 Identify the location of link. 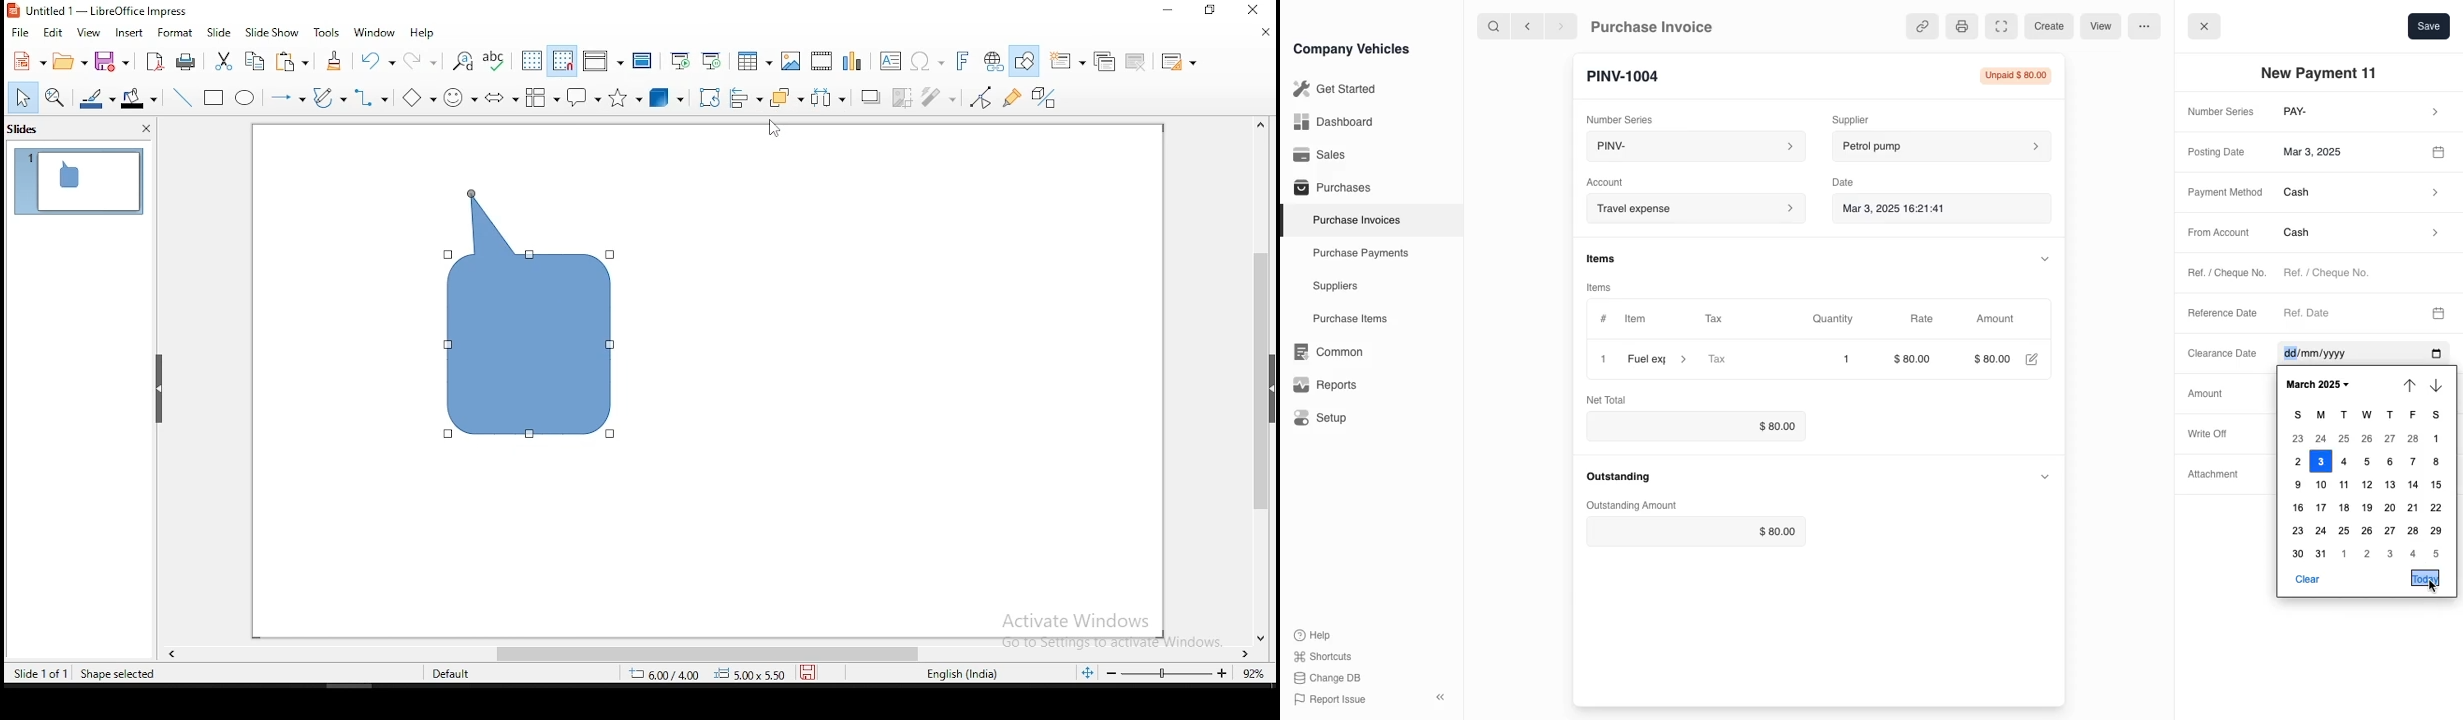
(1919, 26).